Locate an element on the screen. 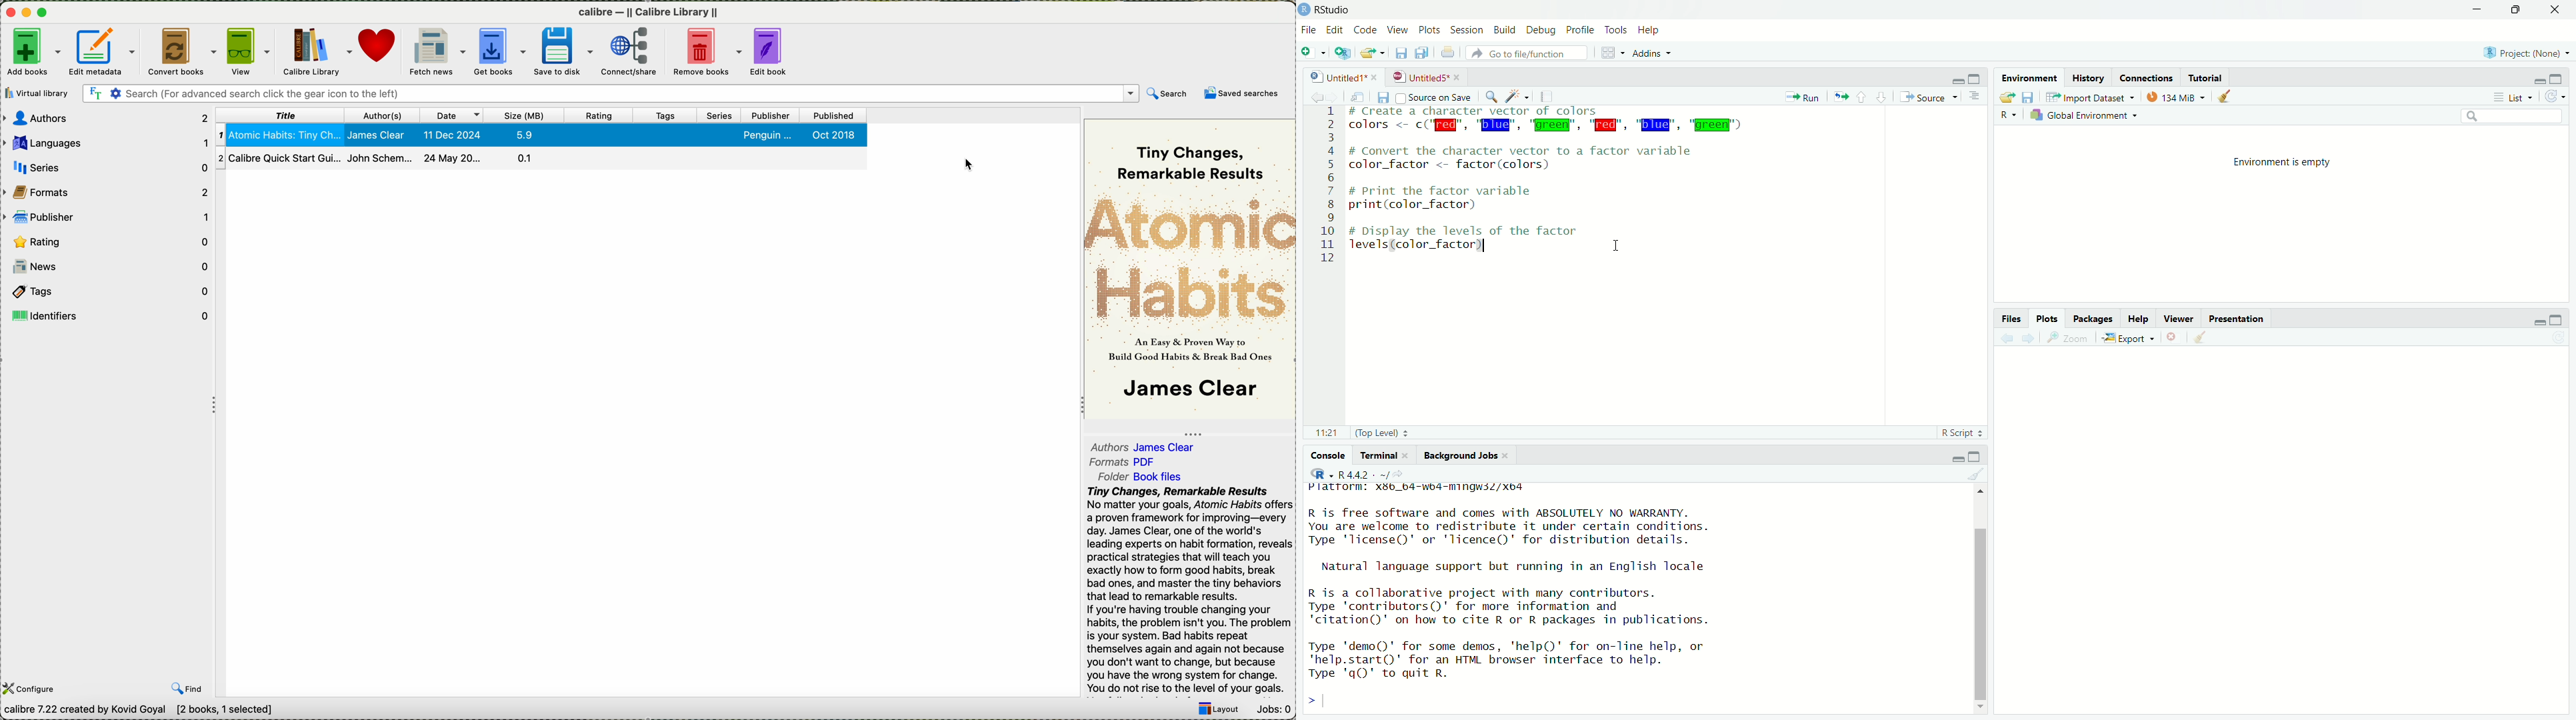 The width and height of the screenshot is (2576, 728). Environment is empty is located at coordinates (2283, 161).